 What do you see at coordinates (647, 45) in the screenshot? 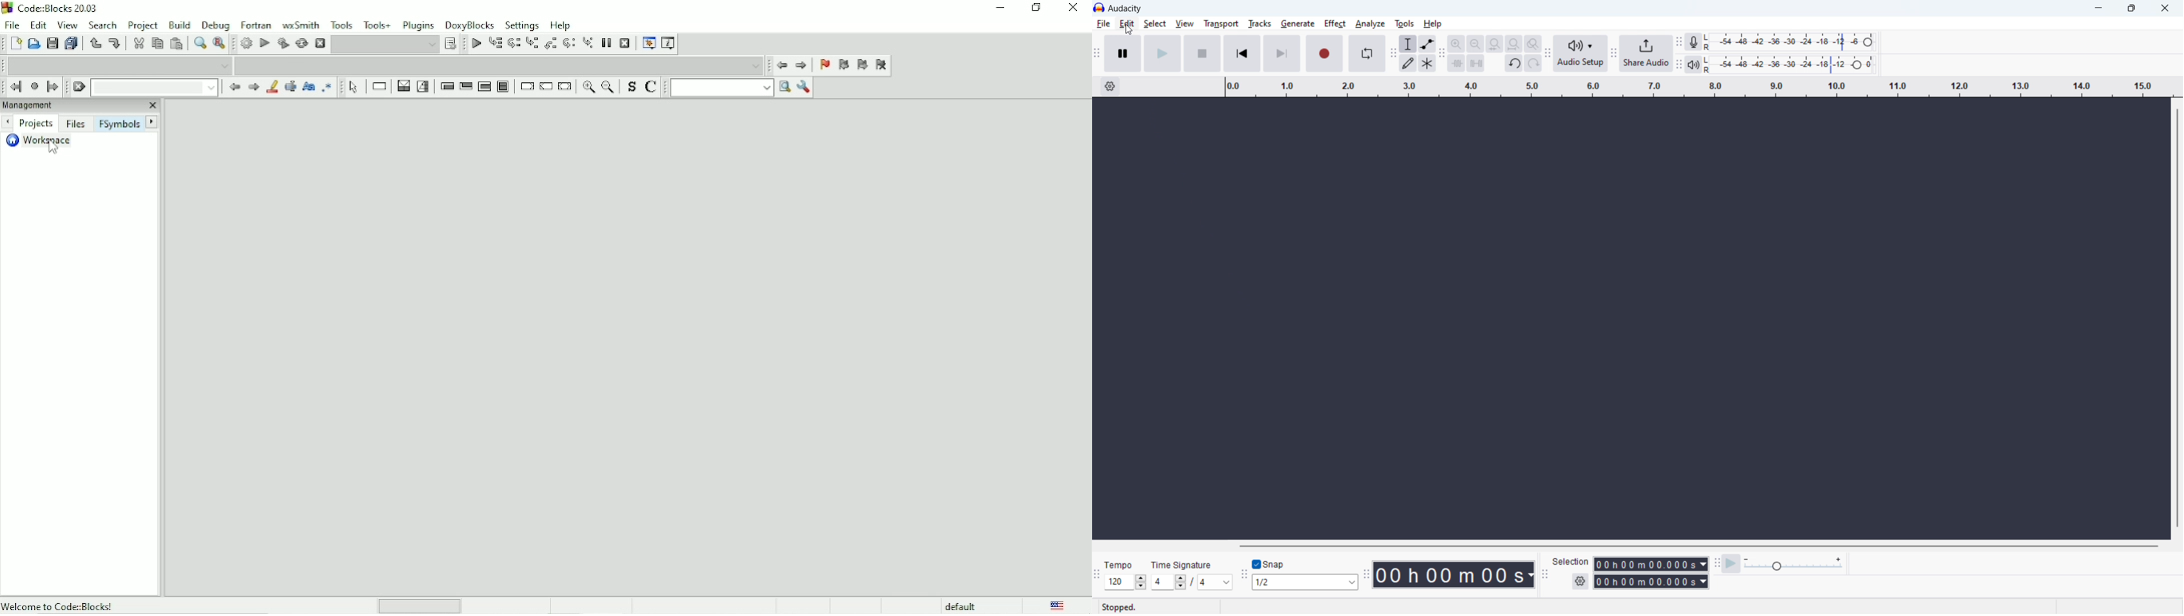
I see `Debugging windows` at bounding box center [647, 45].